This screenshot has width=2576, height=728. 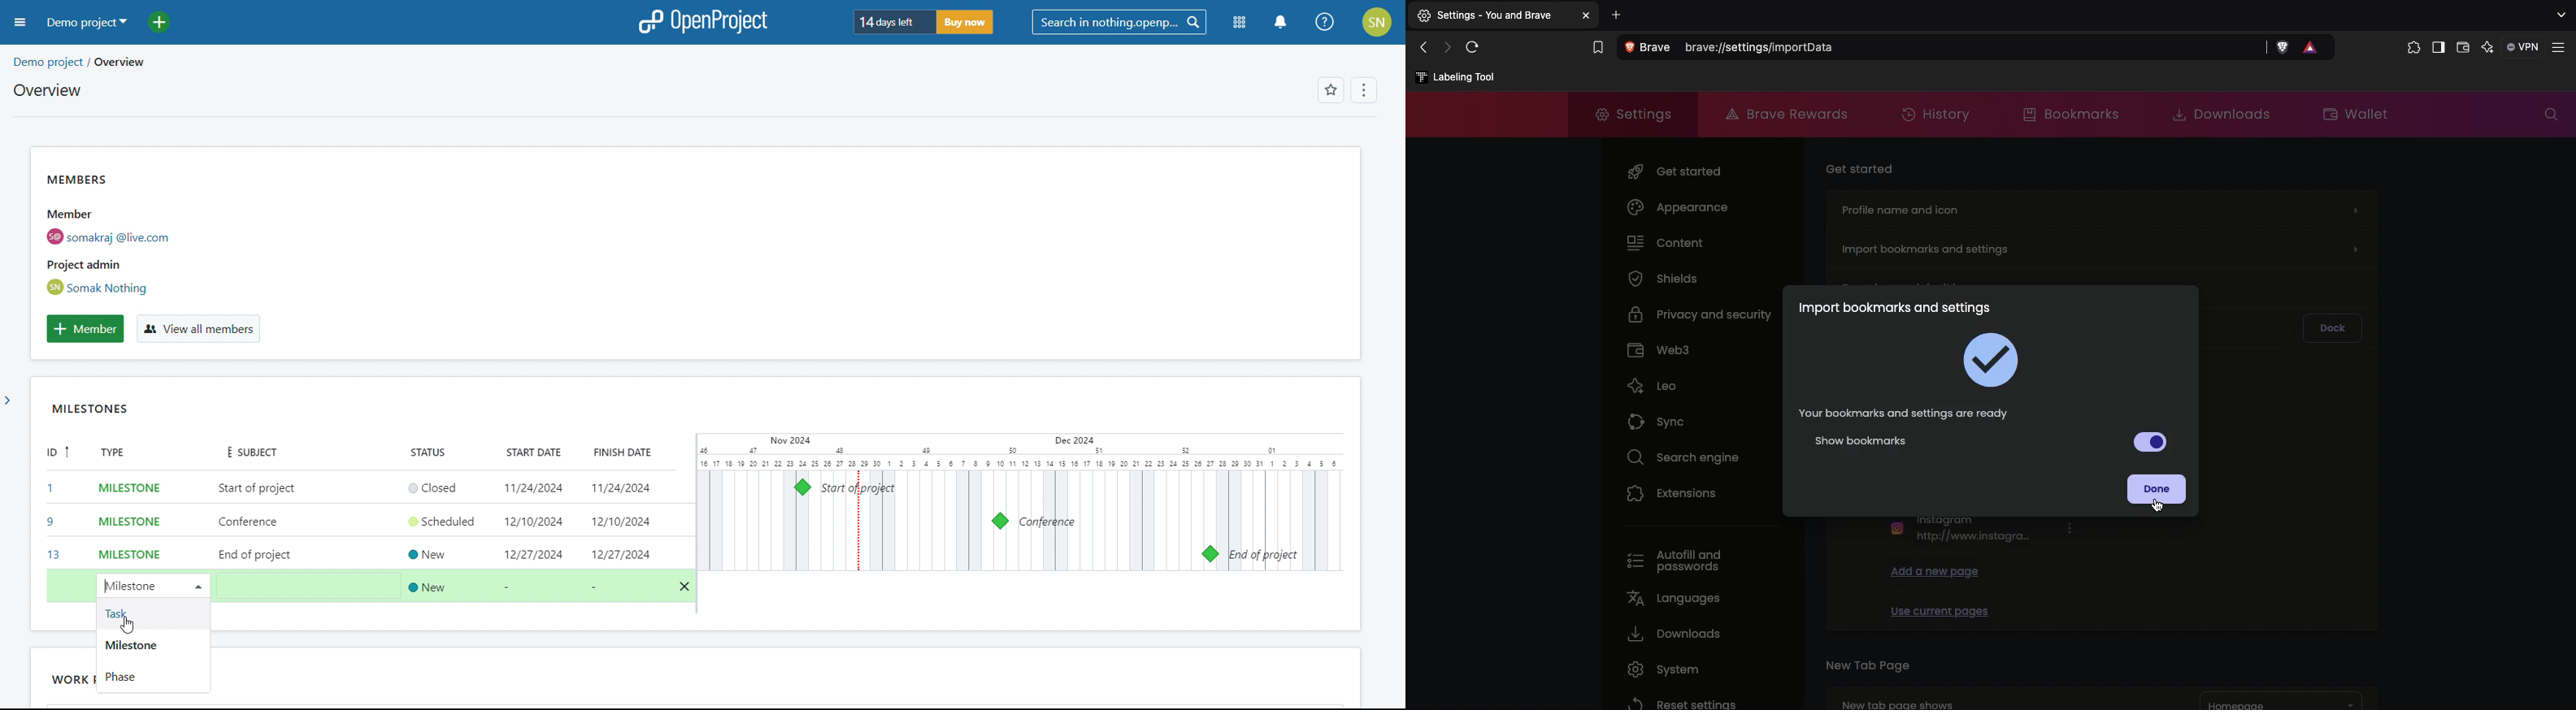 What do you see at coordinates (437, 452) in the screenshot?
I see `status` at bounding box center [437, 452].